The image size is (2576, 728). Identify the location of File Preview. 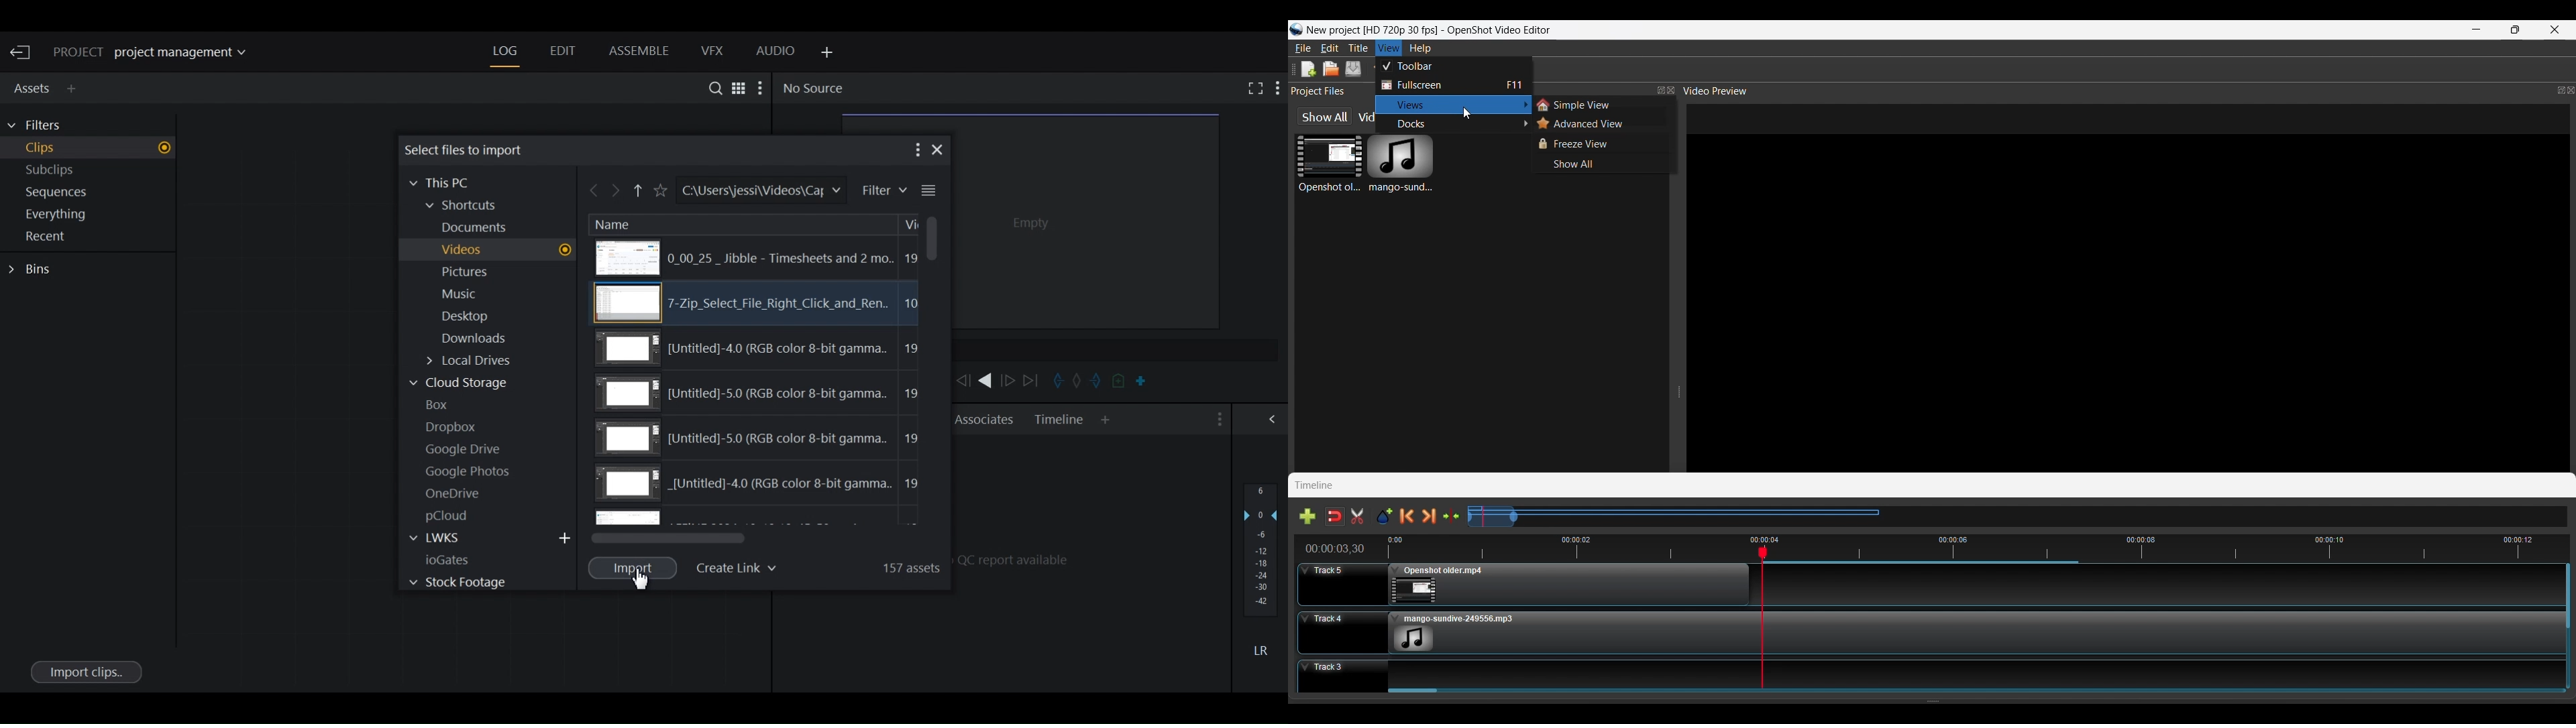
(2129, 286).